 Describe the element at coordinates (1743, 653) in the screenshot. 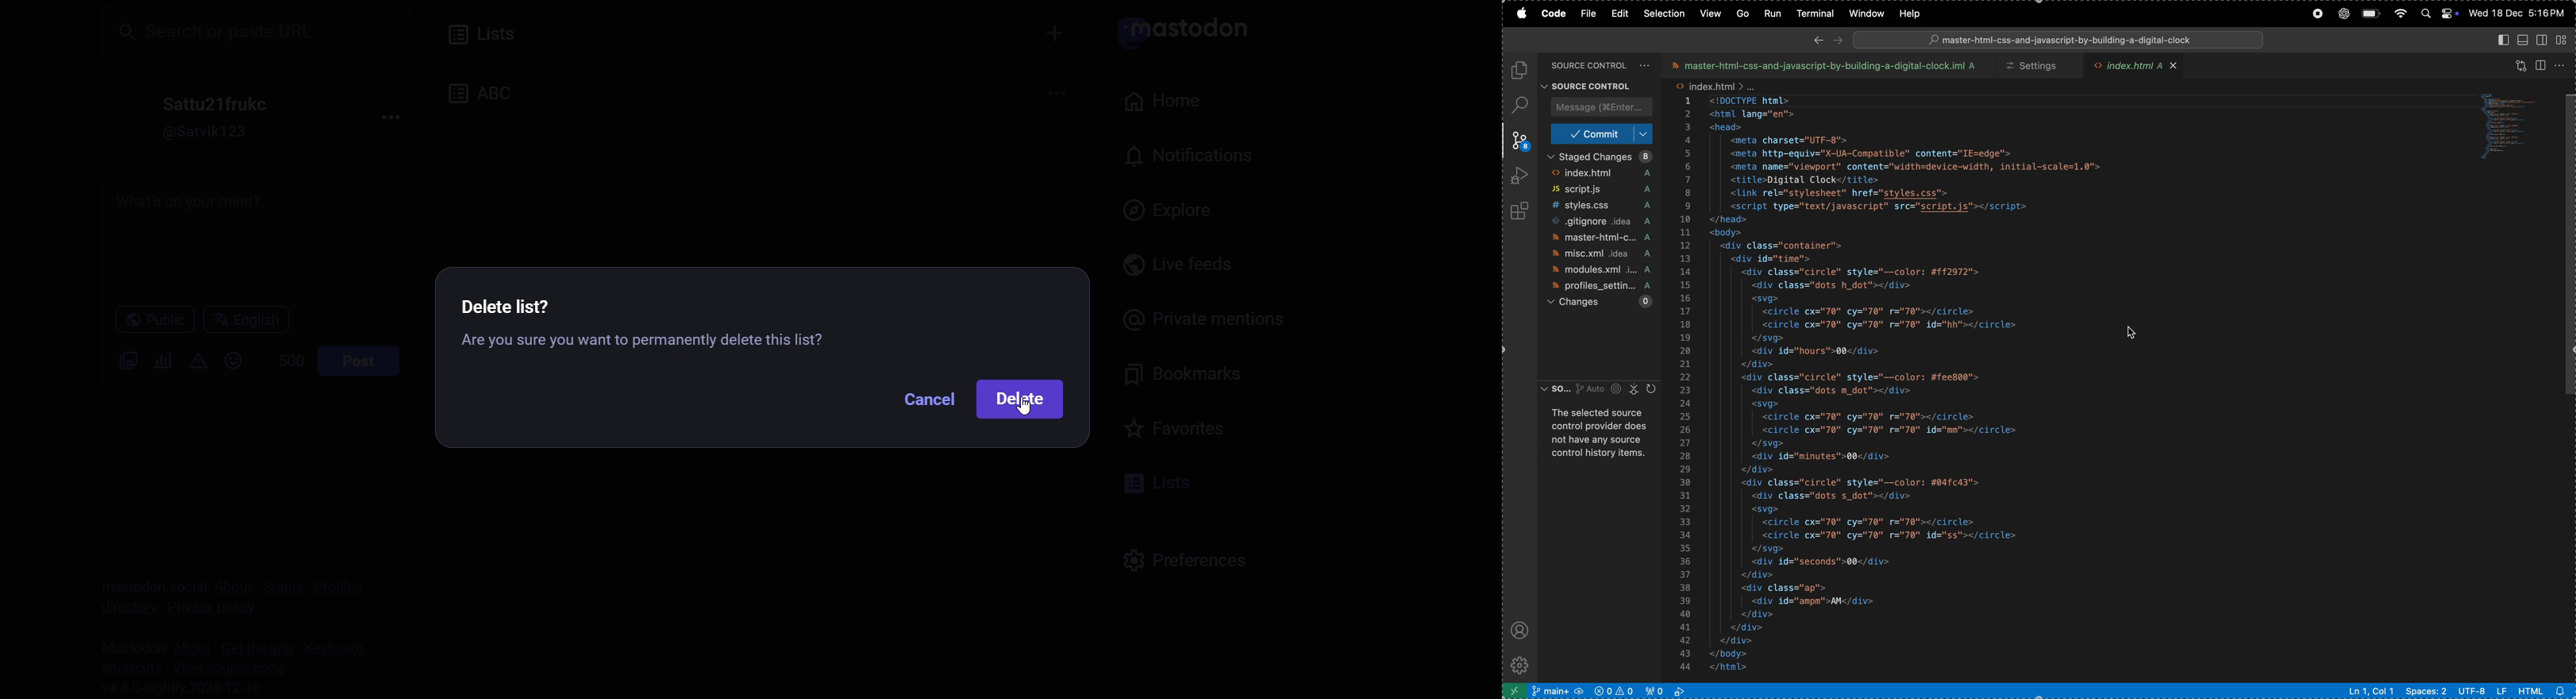

I see `</body>` at that location.